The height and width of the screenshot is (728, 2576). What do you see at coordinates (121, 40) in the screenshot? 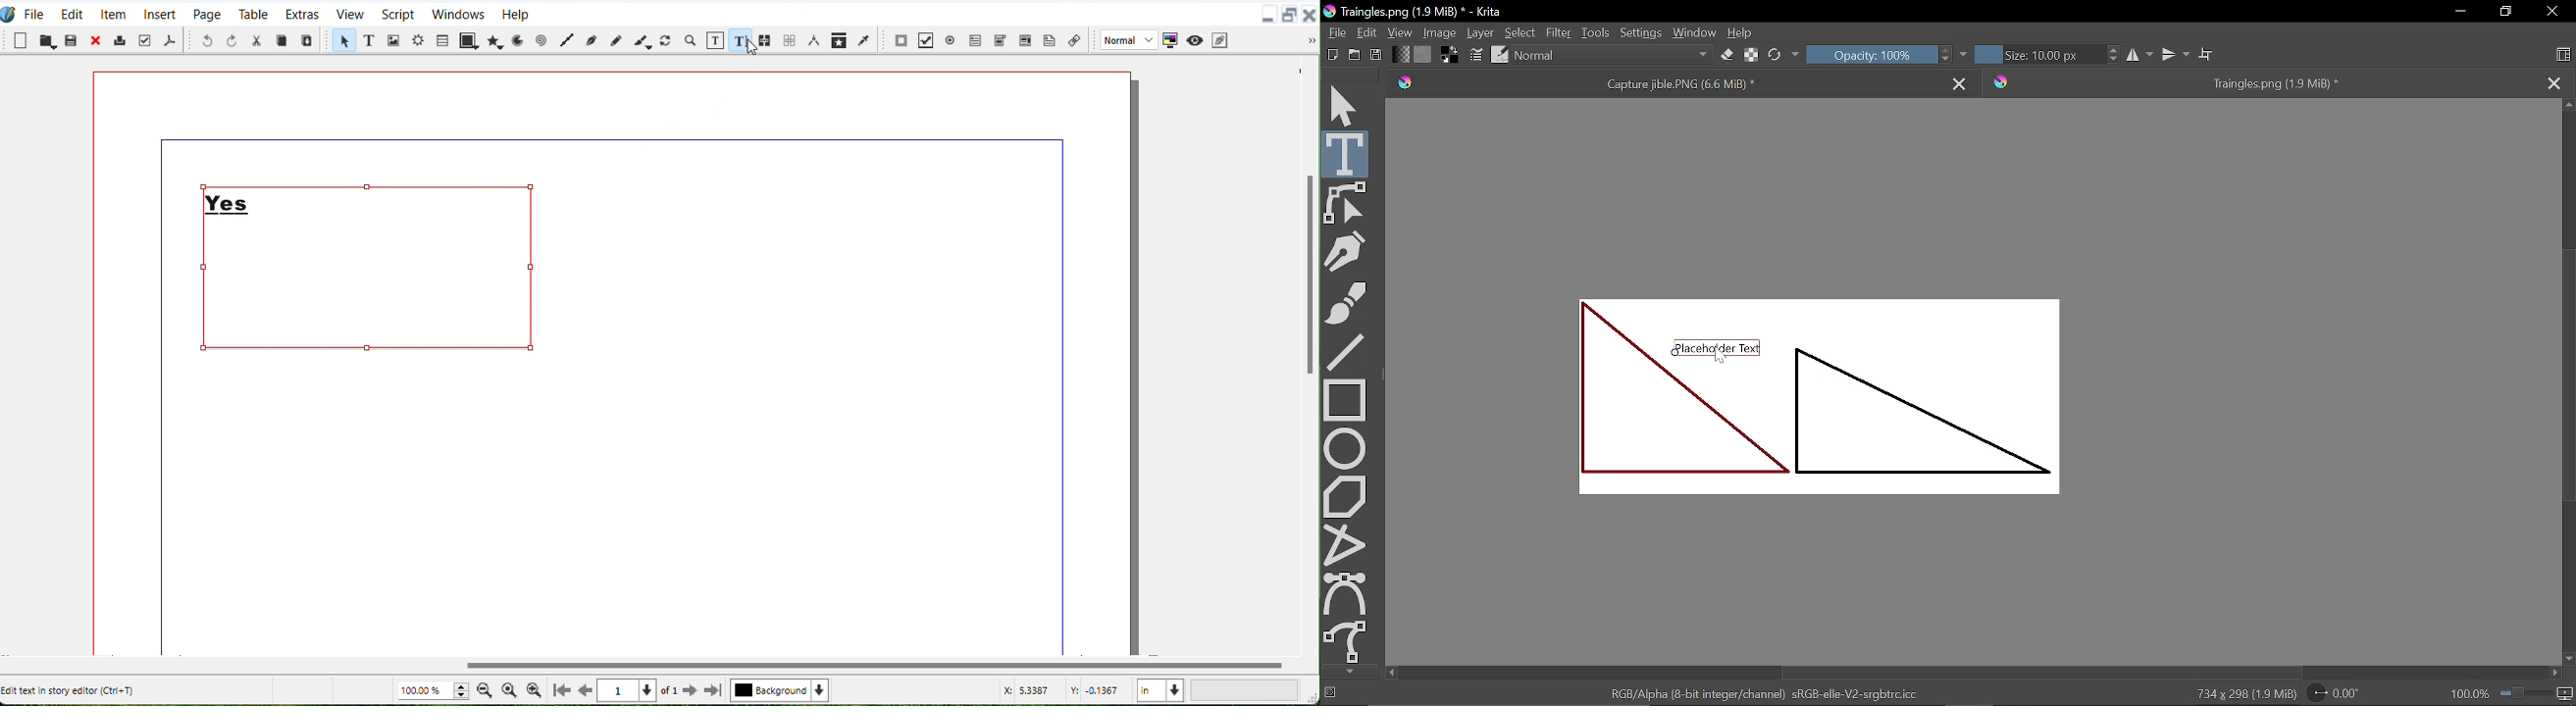
I see `Print` at bounding box center [121, 40].